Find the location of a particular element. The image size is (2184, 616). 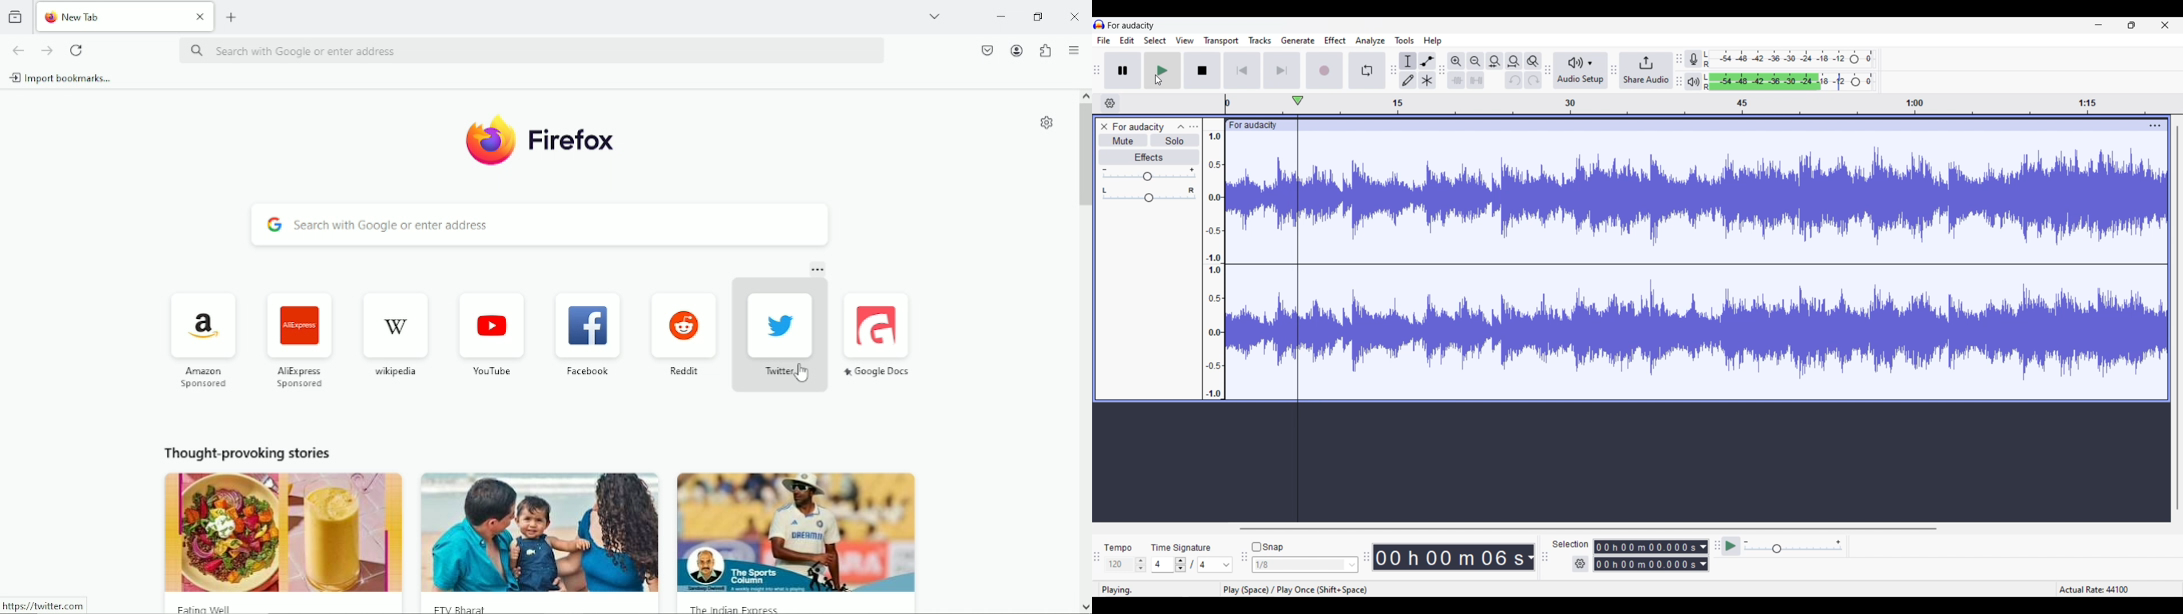

AliExpress is located at coordinates (297, 338).